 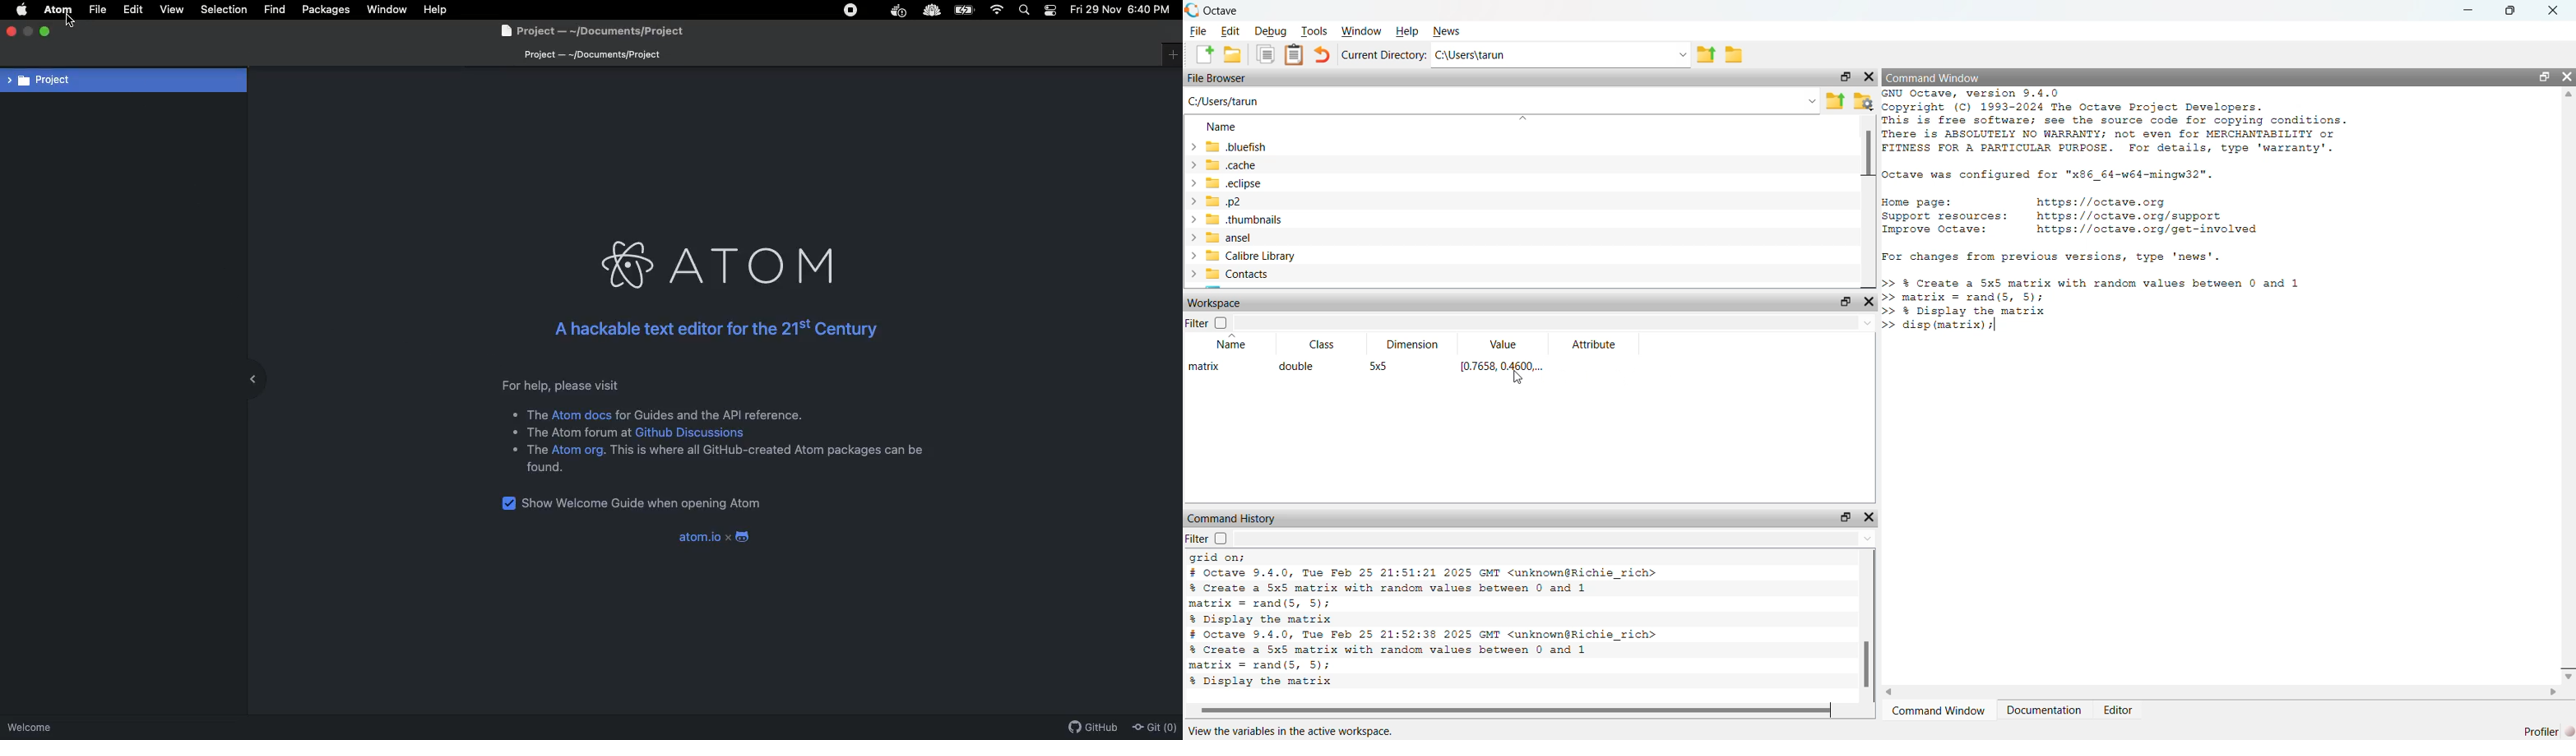 I want to click on Git, so click(x=1156, y=727).